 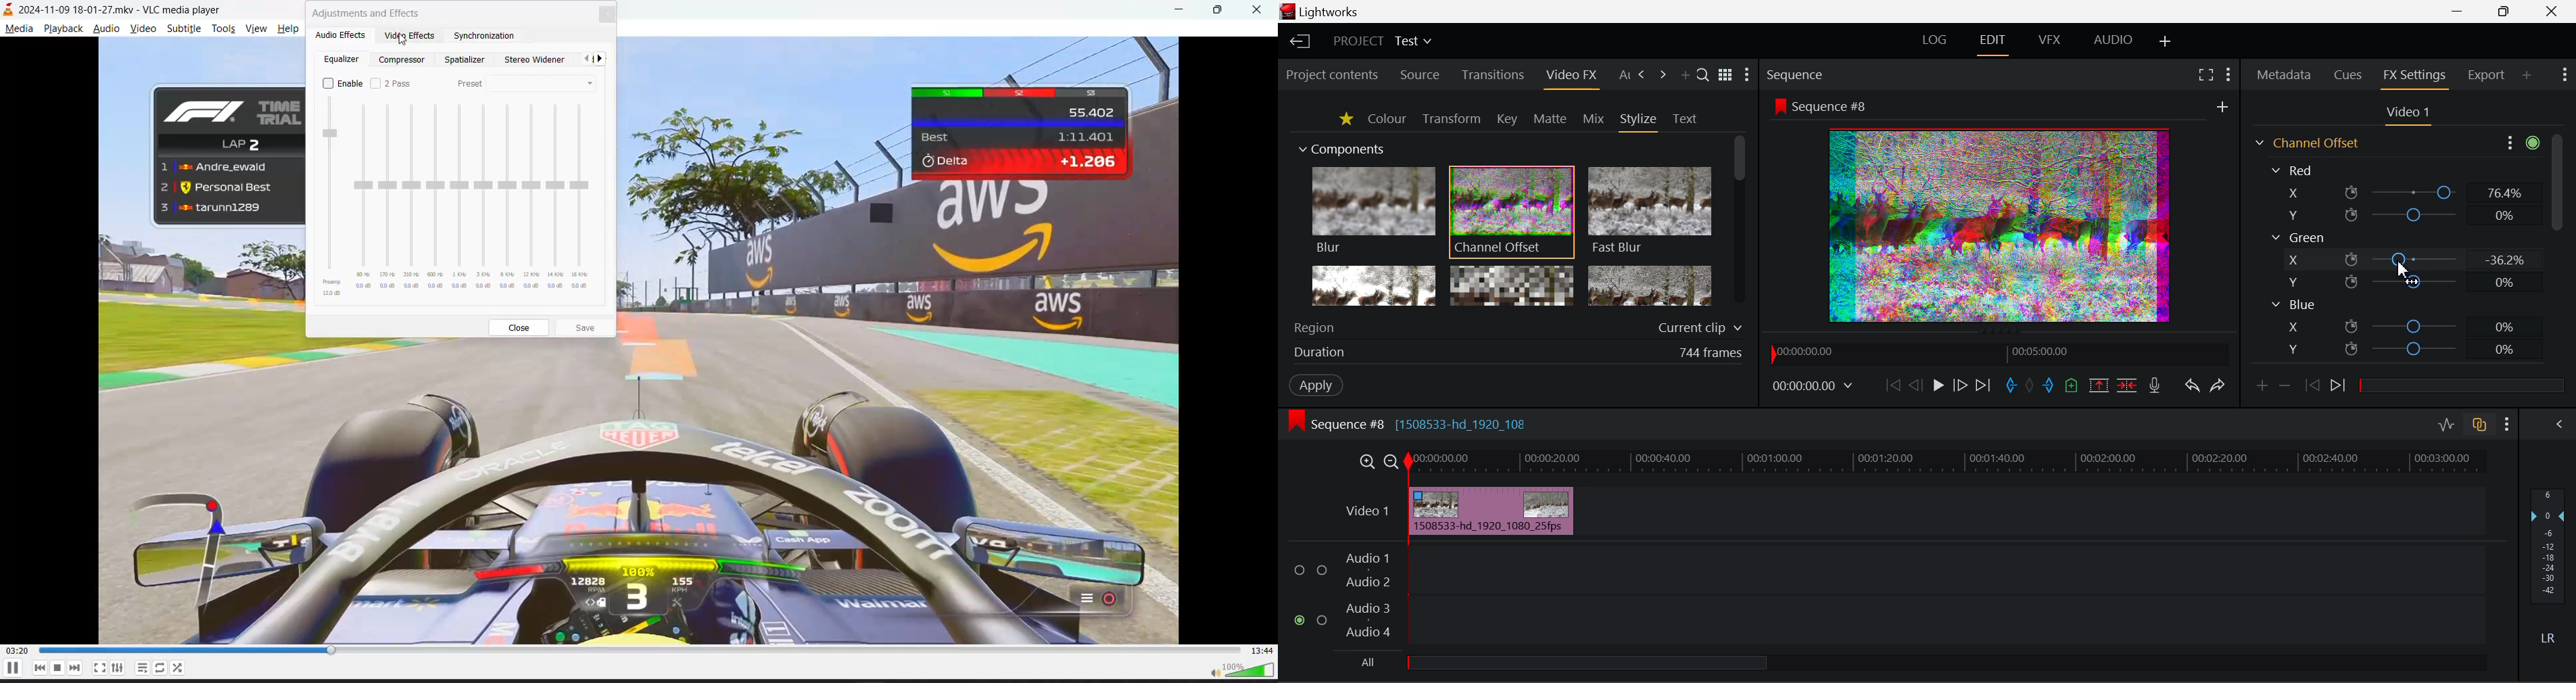 What do you see at coordinates (1650, 211) in the screenshot?
I see `Fast Blur` at bounding box center [1650, 211].